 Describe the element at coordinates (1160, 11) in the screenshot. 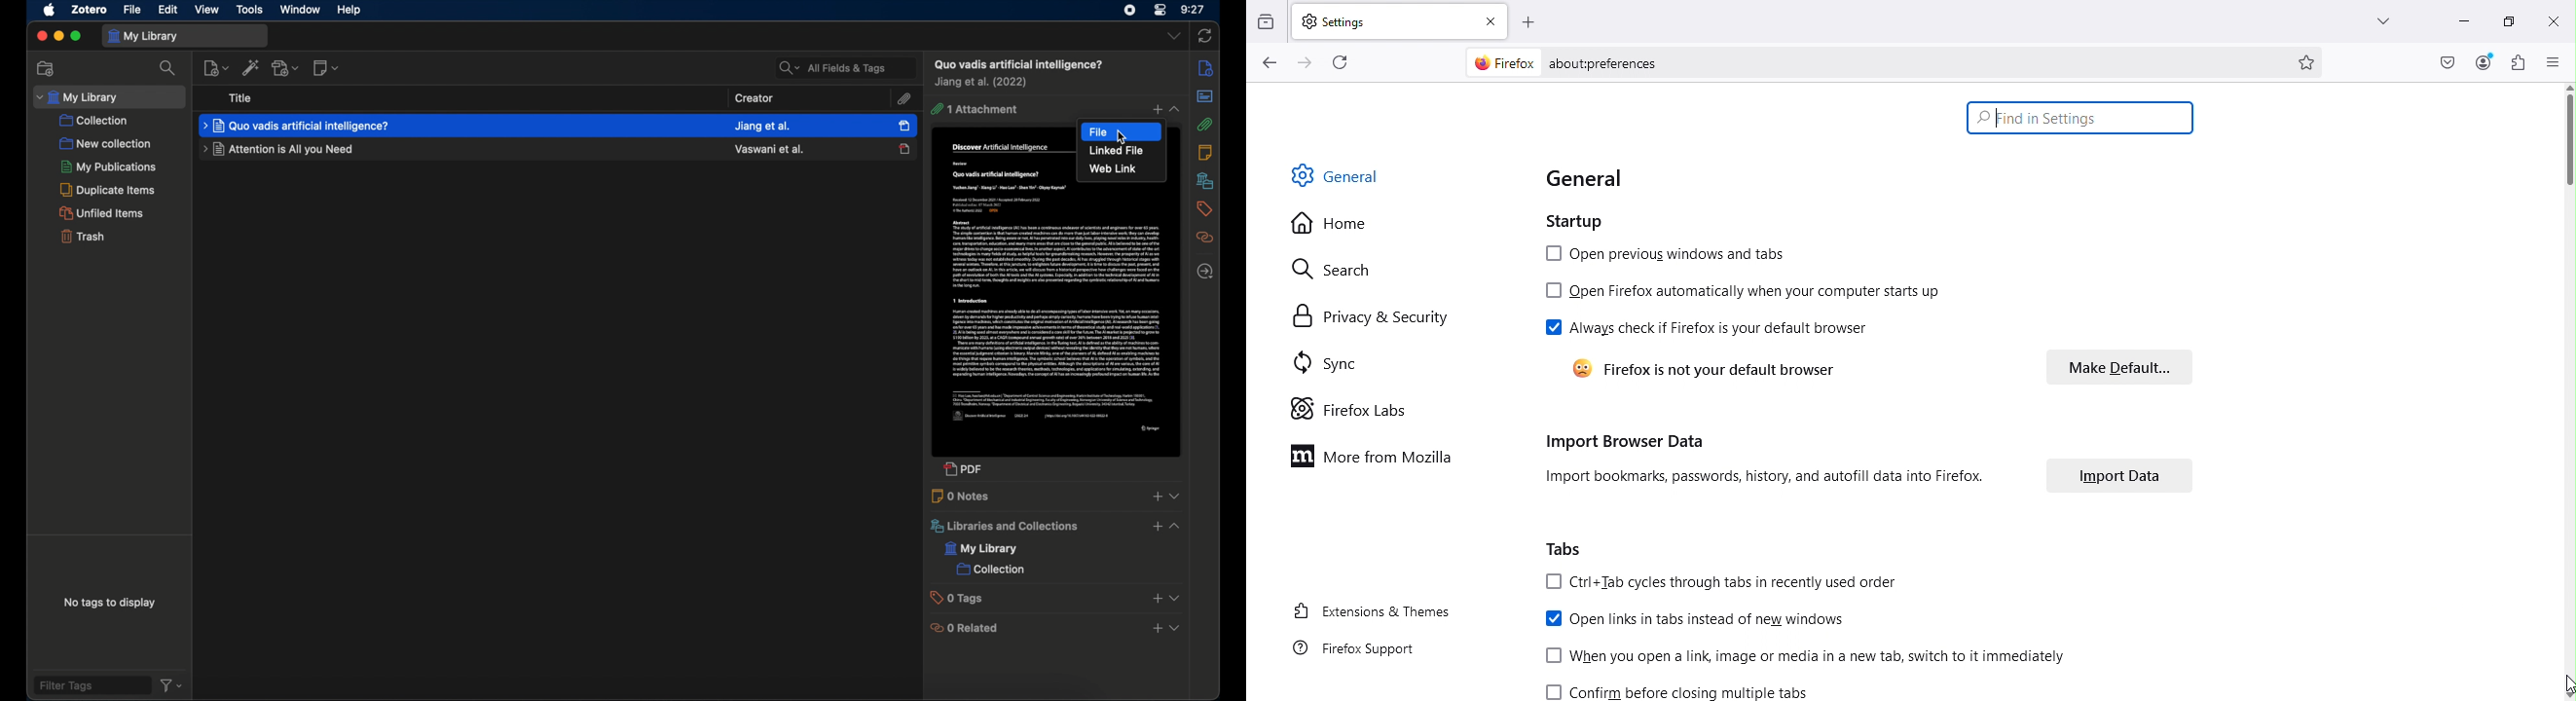

I see `control center` at that location.